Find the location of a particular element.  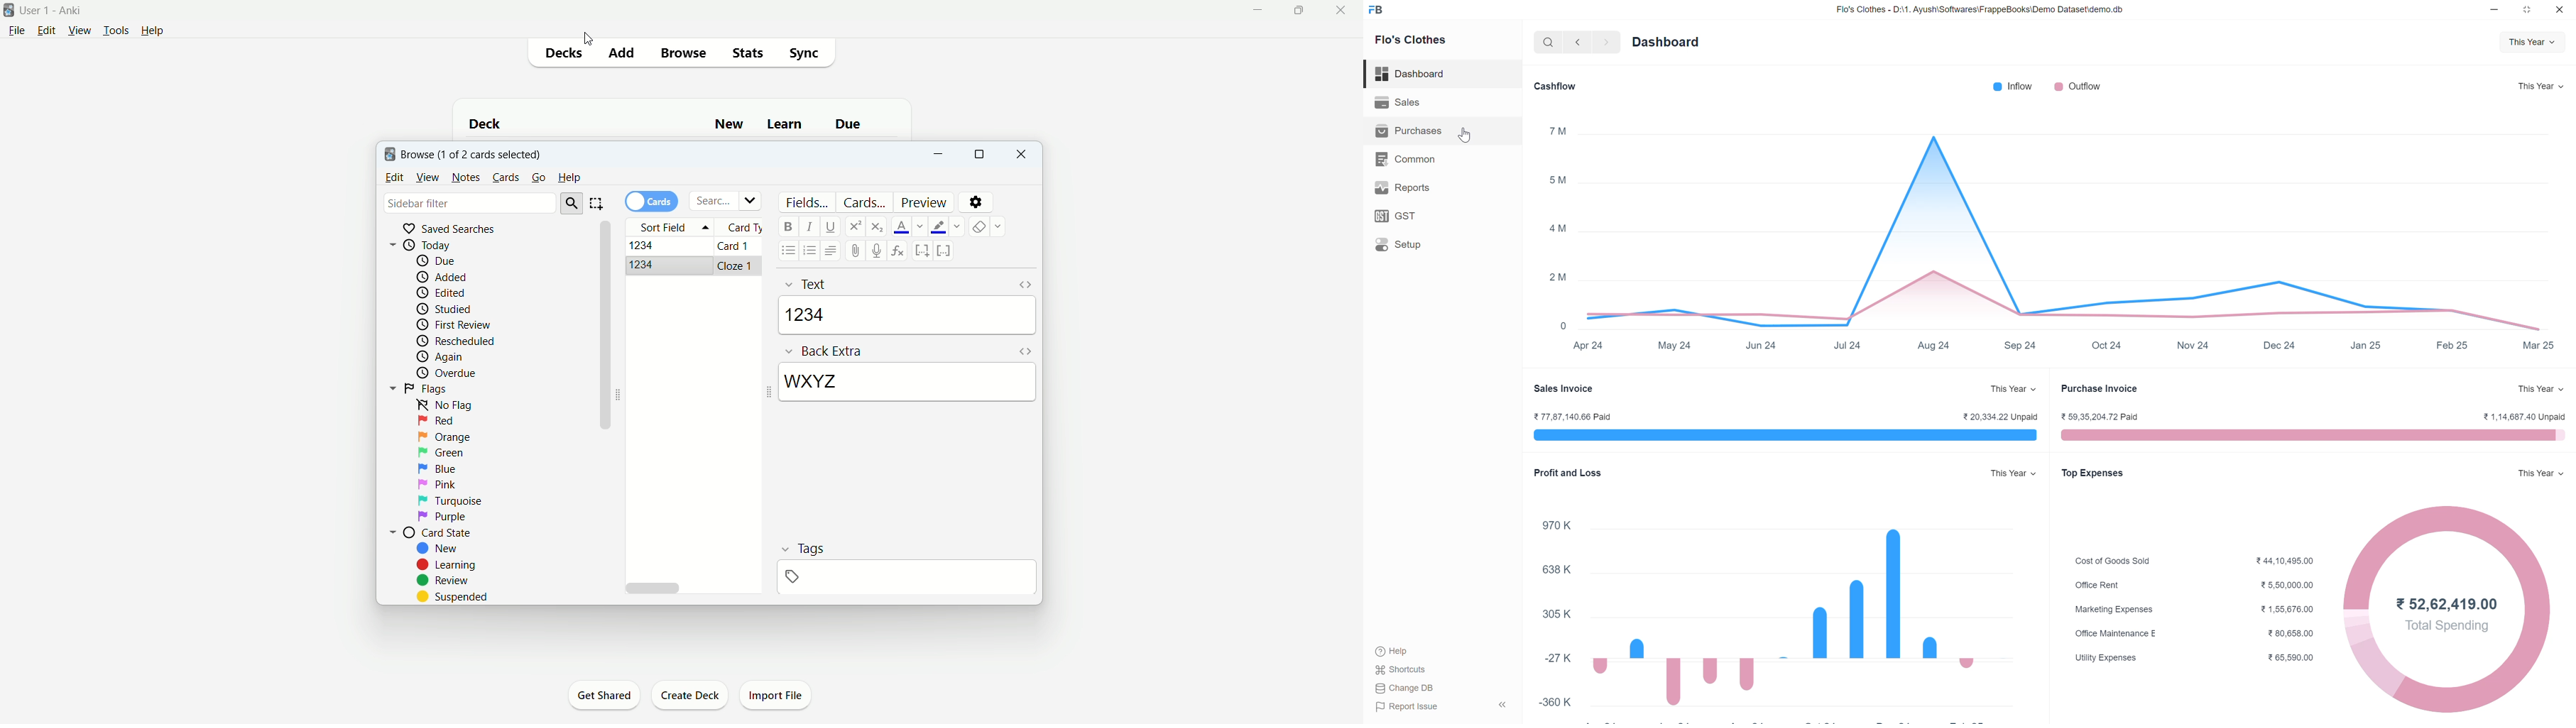

tools is located at coordinates (117, 34).